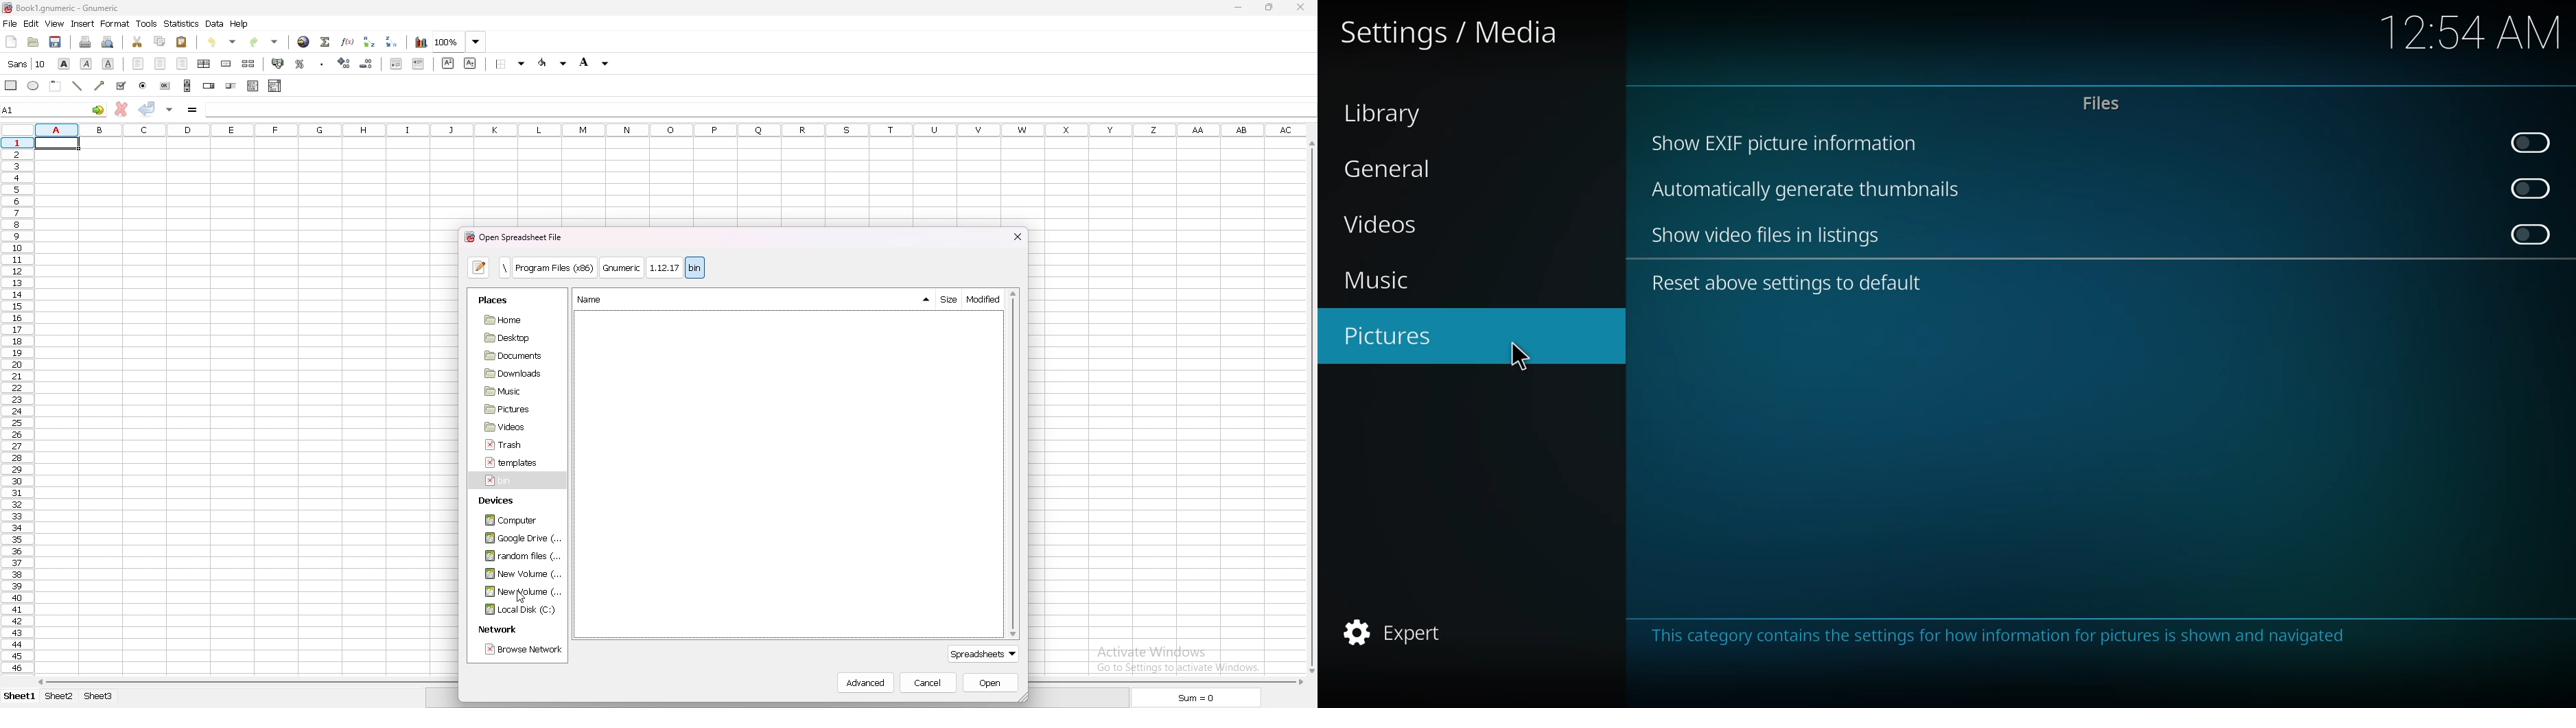 The width and height of the screenshot is (2576, 728). Describe the element at coordinates (556, 268) in the screenshot. I see `program files` at that location.